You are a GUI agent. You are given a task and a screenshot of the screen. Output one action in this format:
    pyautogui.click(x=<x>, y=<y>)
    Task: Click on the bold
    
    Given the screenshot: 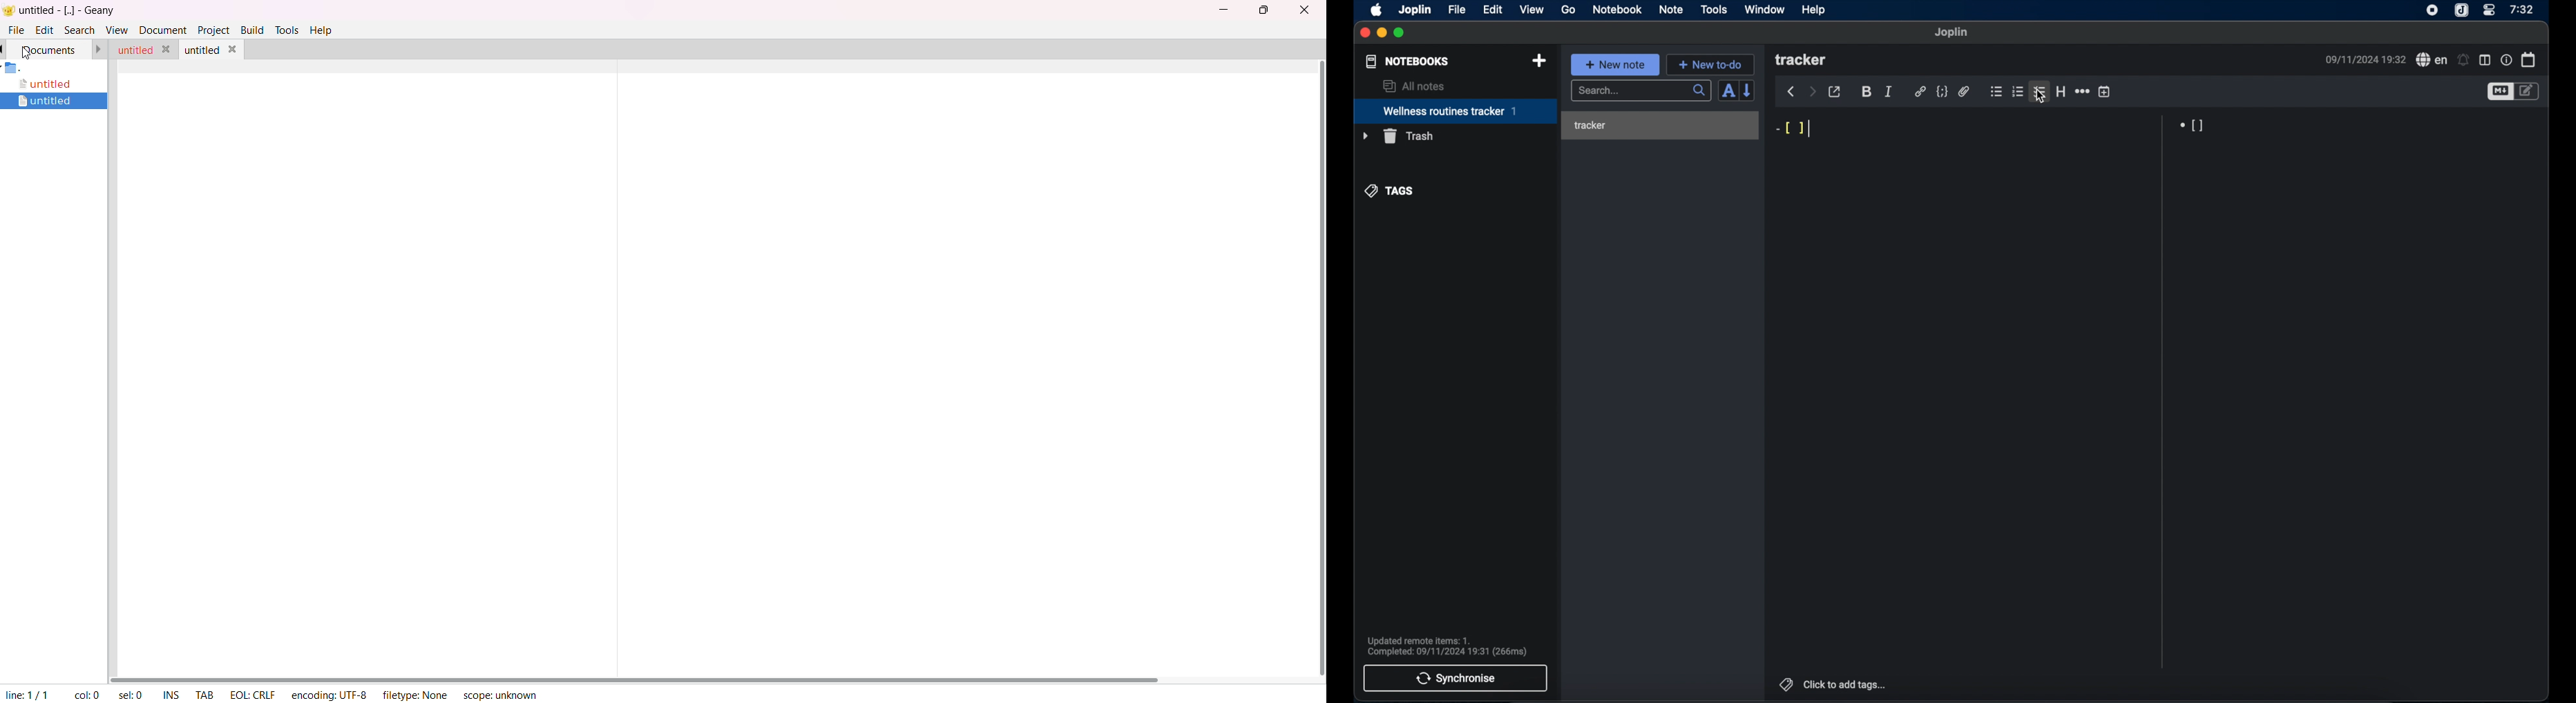 What is the action you would take?
    pyautogui.click(x=1867, y=92)
    